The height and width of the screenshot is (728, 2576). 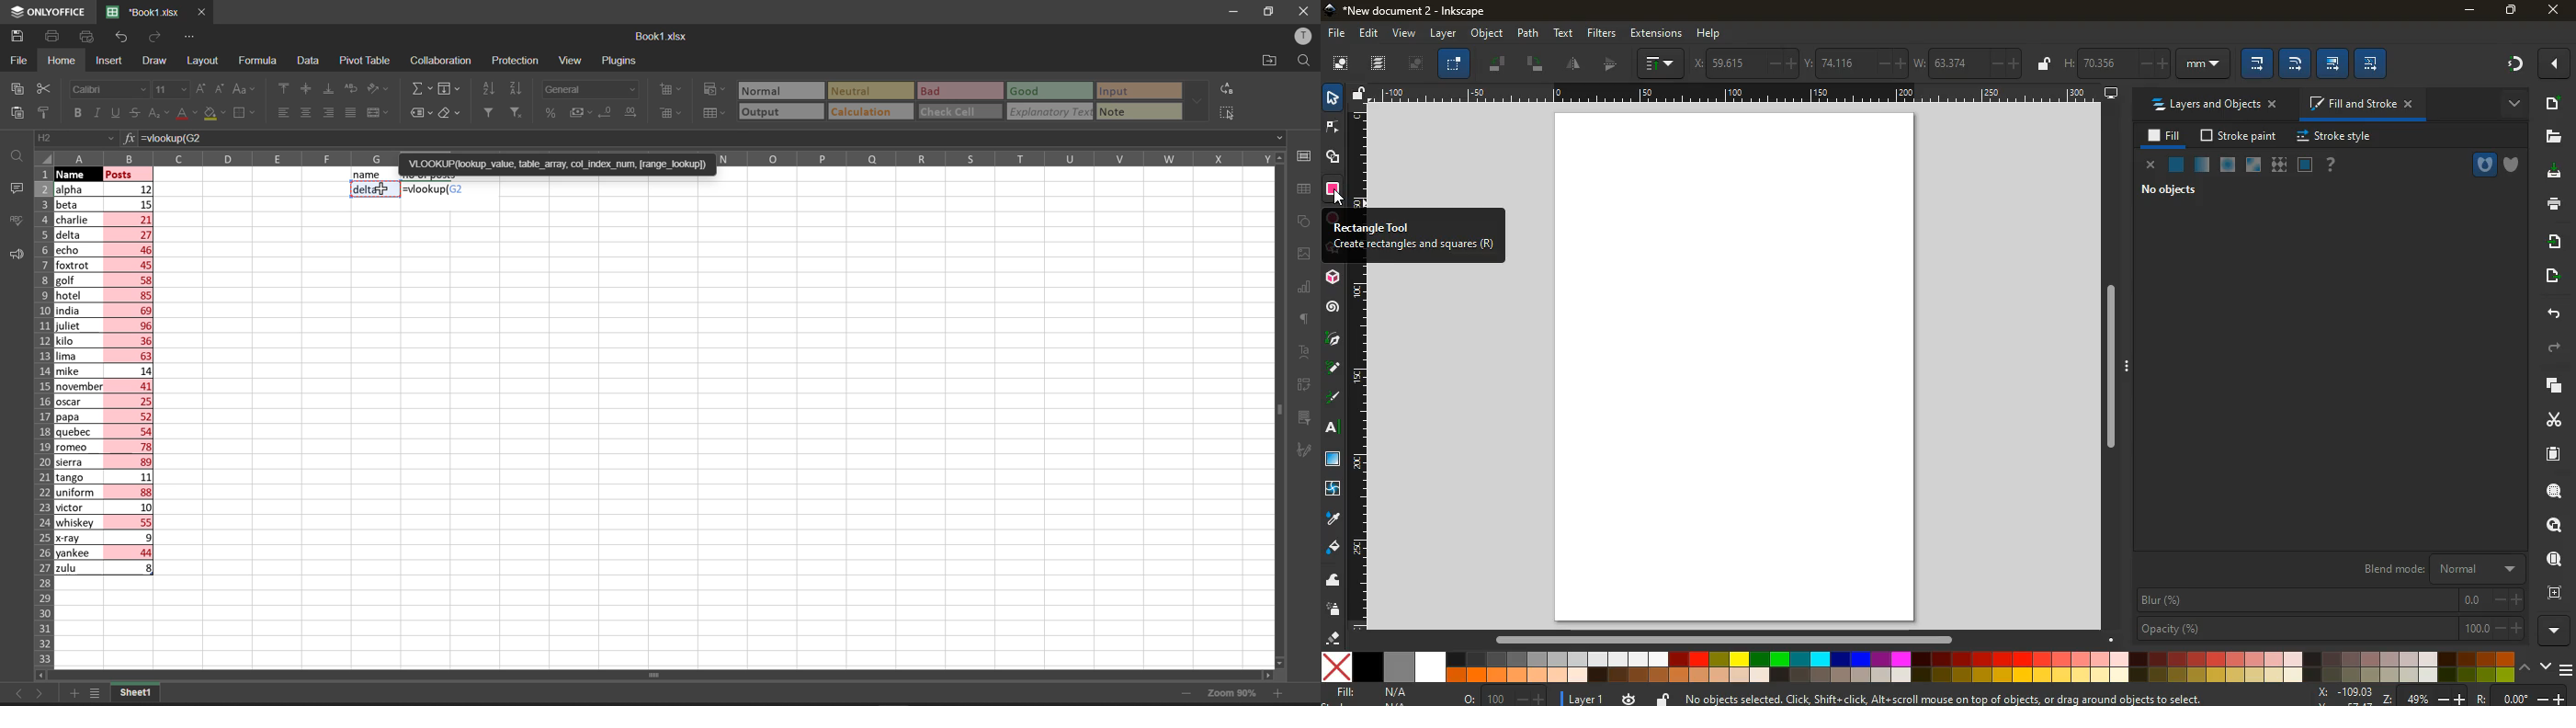 I want to click on glass, so click(x=2304, y=165).